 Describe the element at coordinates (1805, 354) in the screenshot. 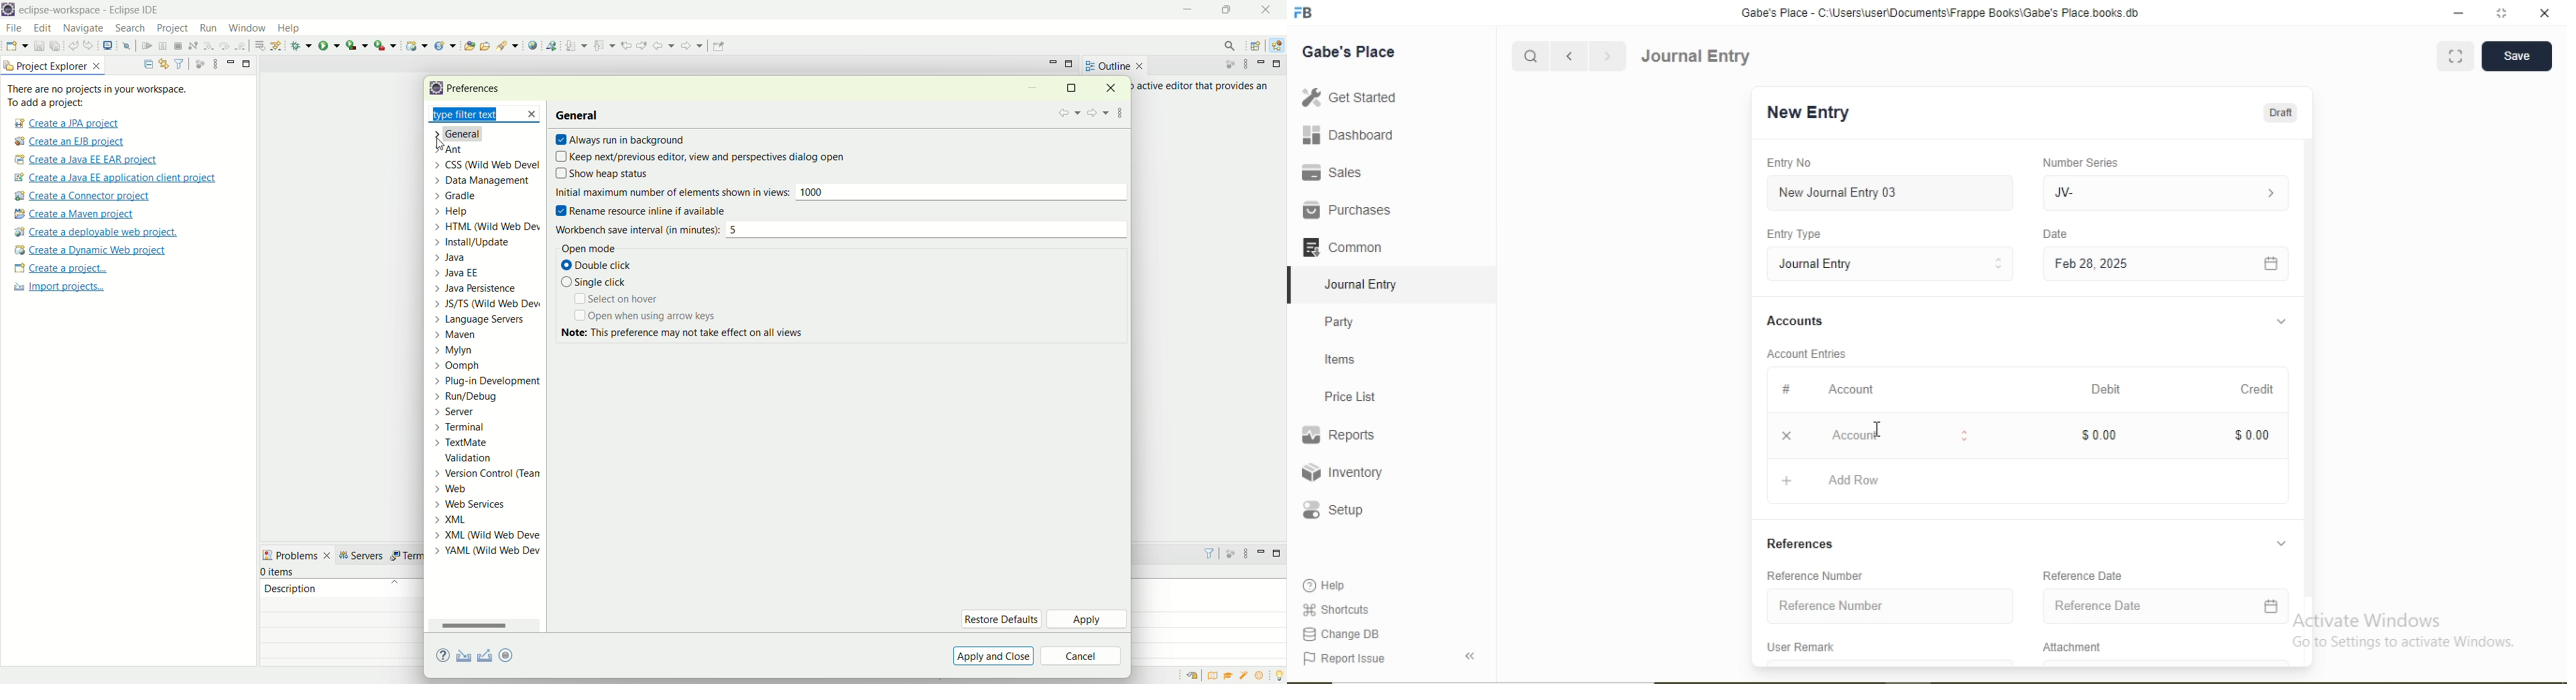

I see `Account Entries` at that location.